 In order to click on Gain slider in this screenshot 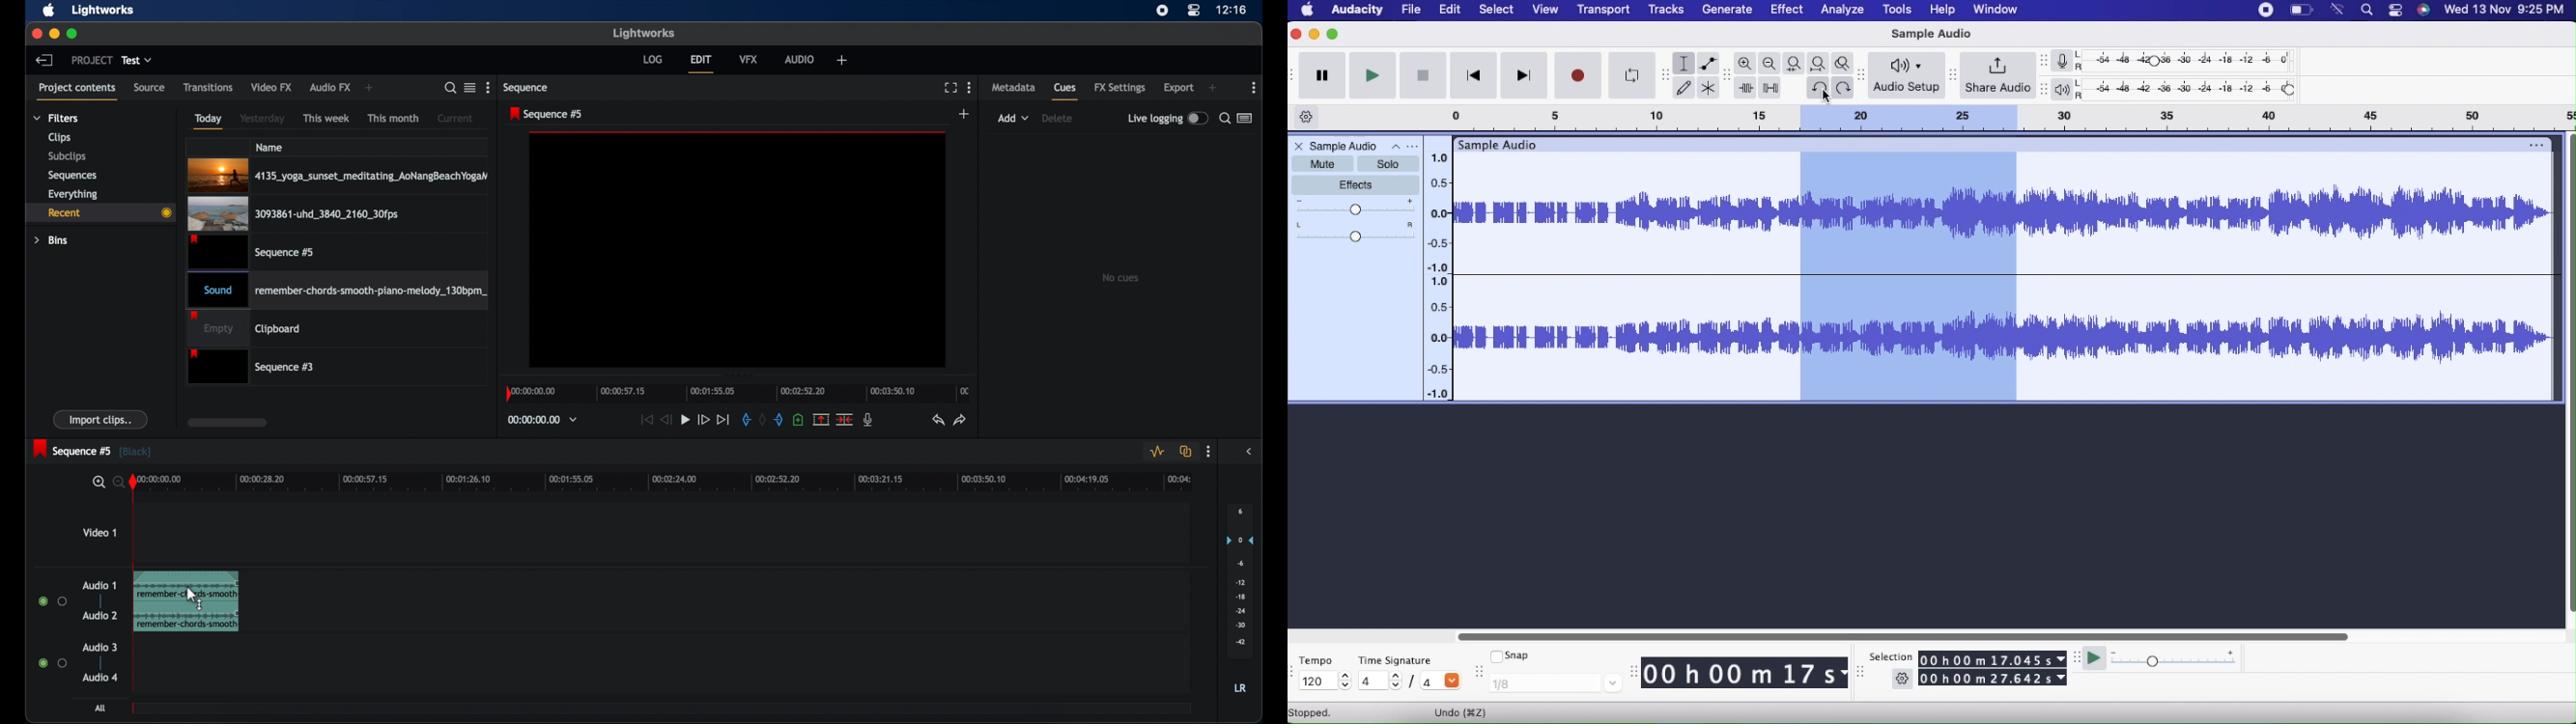, I will do `click(1354, 208)`.